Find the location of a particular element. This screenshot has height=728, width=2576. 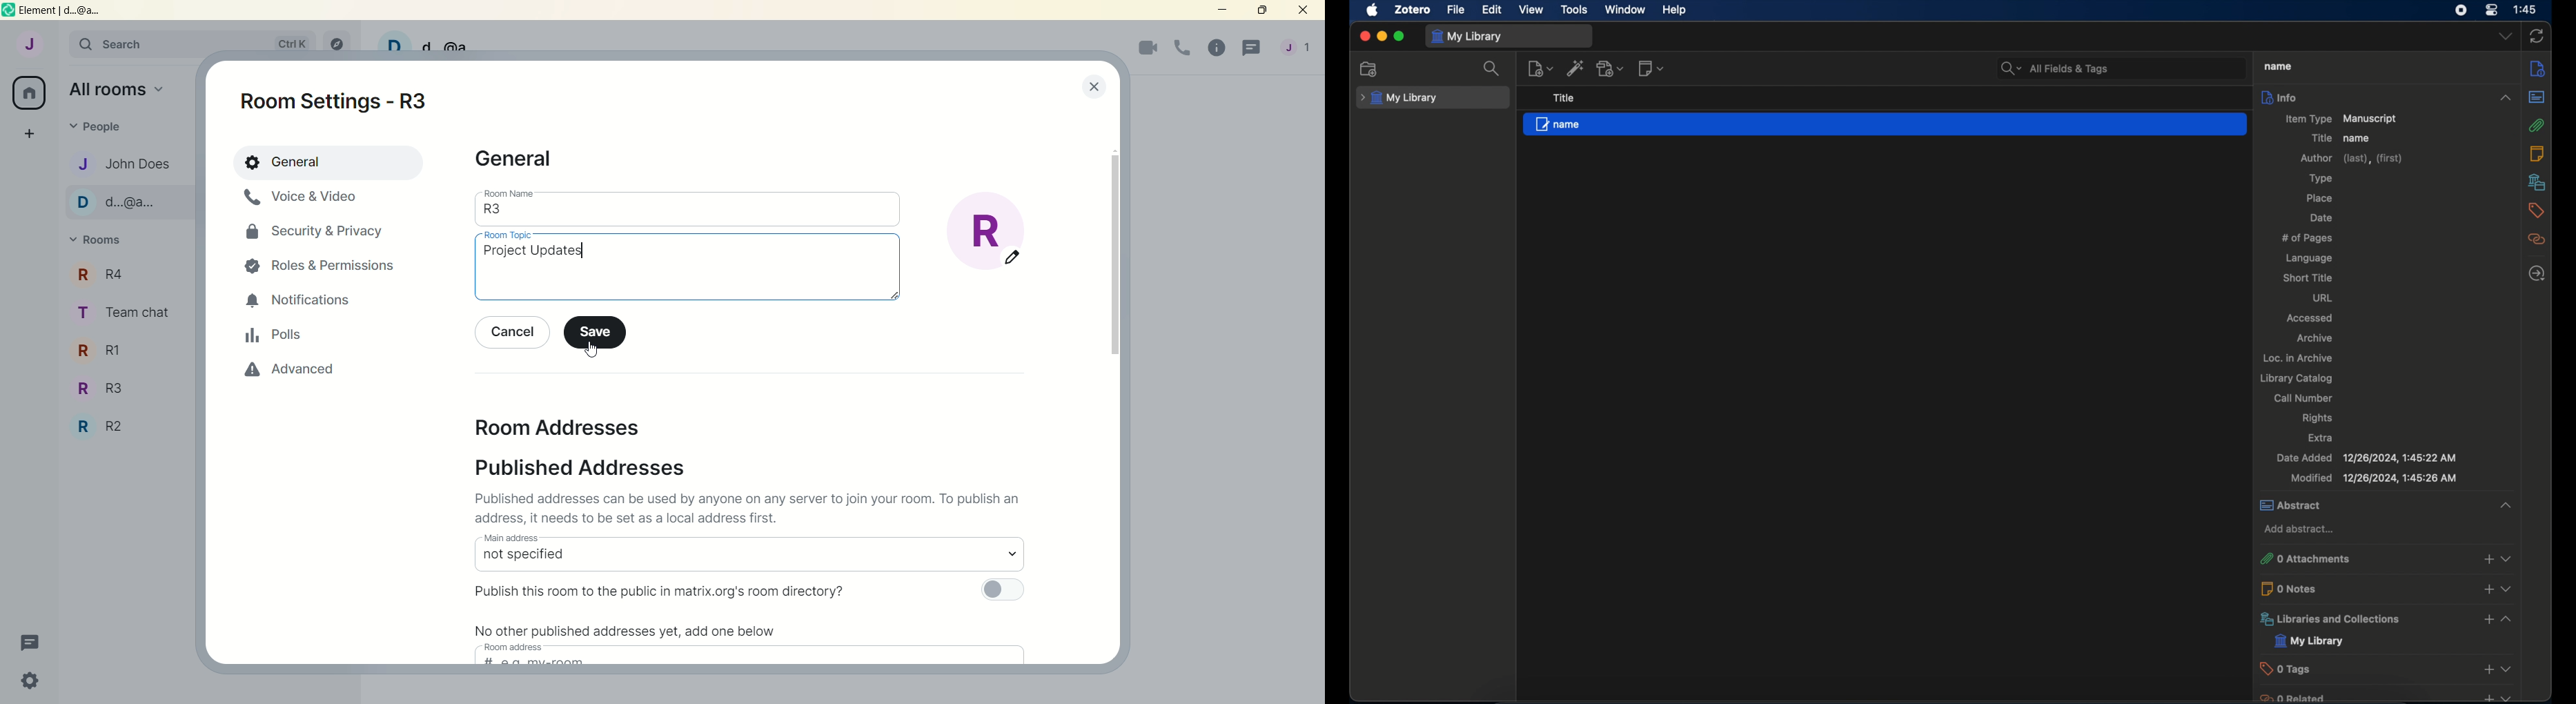

all rooms is located at coordinates (31, 92).